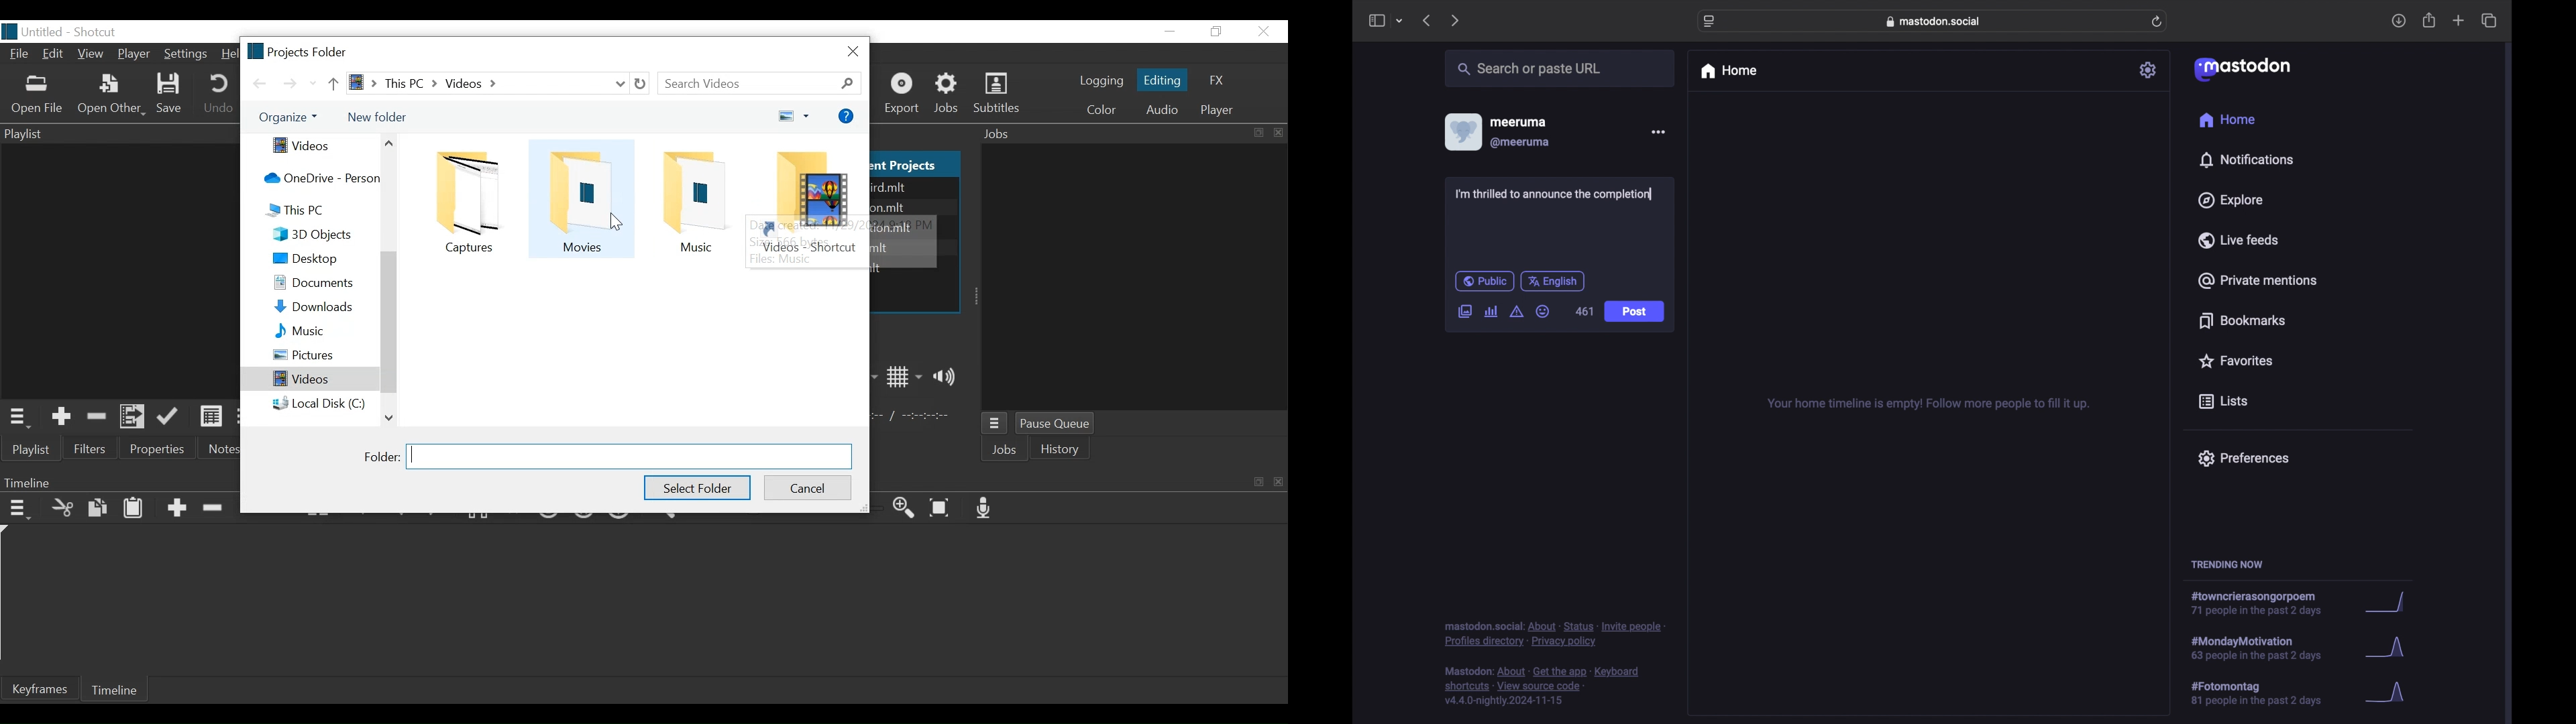 The width and height of the screenshot is (2576, 728). What do you see at coordinates (218, 448) in the screenshot?
I see `Notes` at bounding box center [218, 448].